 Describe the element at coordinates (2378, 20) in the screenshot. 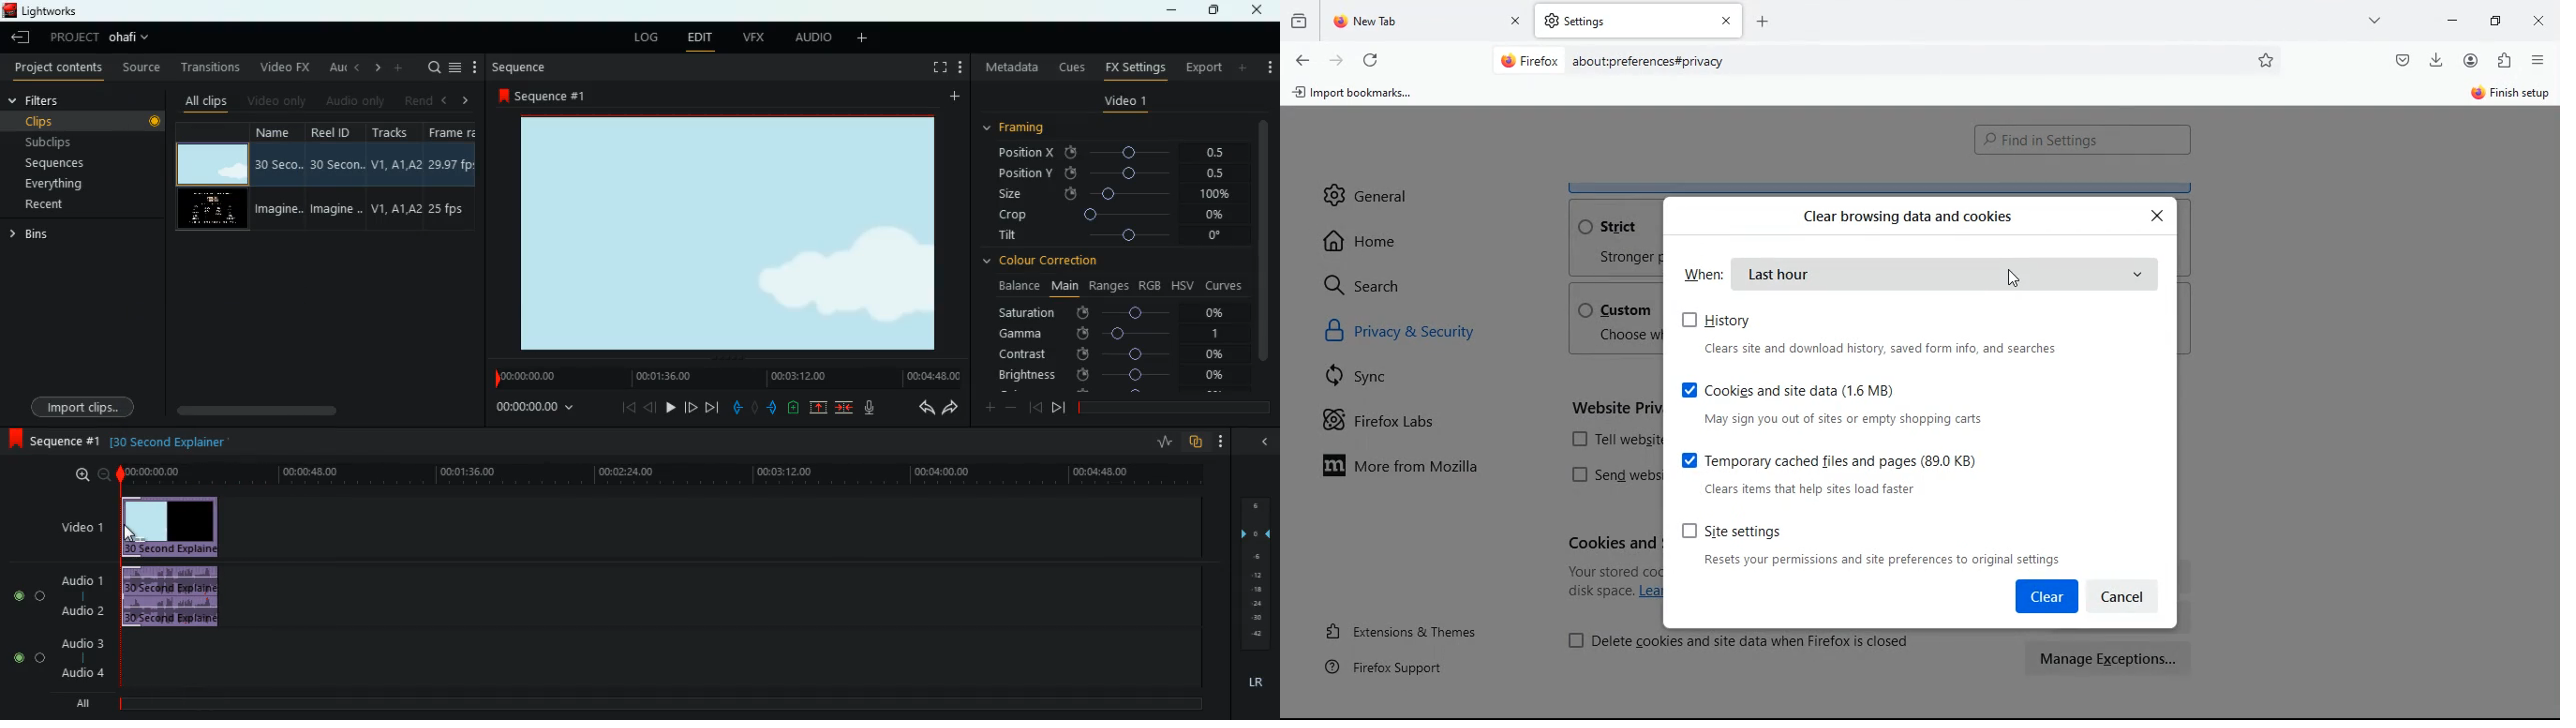

I see `more` at that location.